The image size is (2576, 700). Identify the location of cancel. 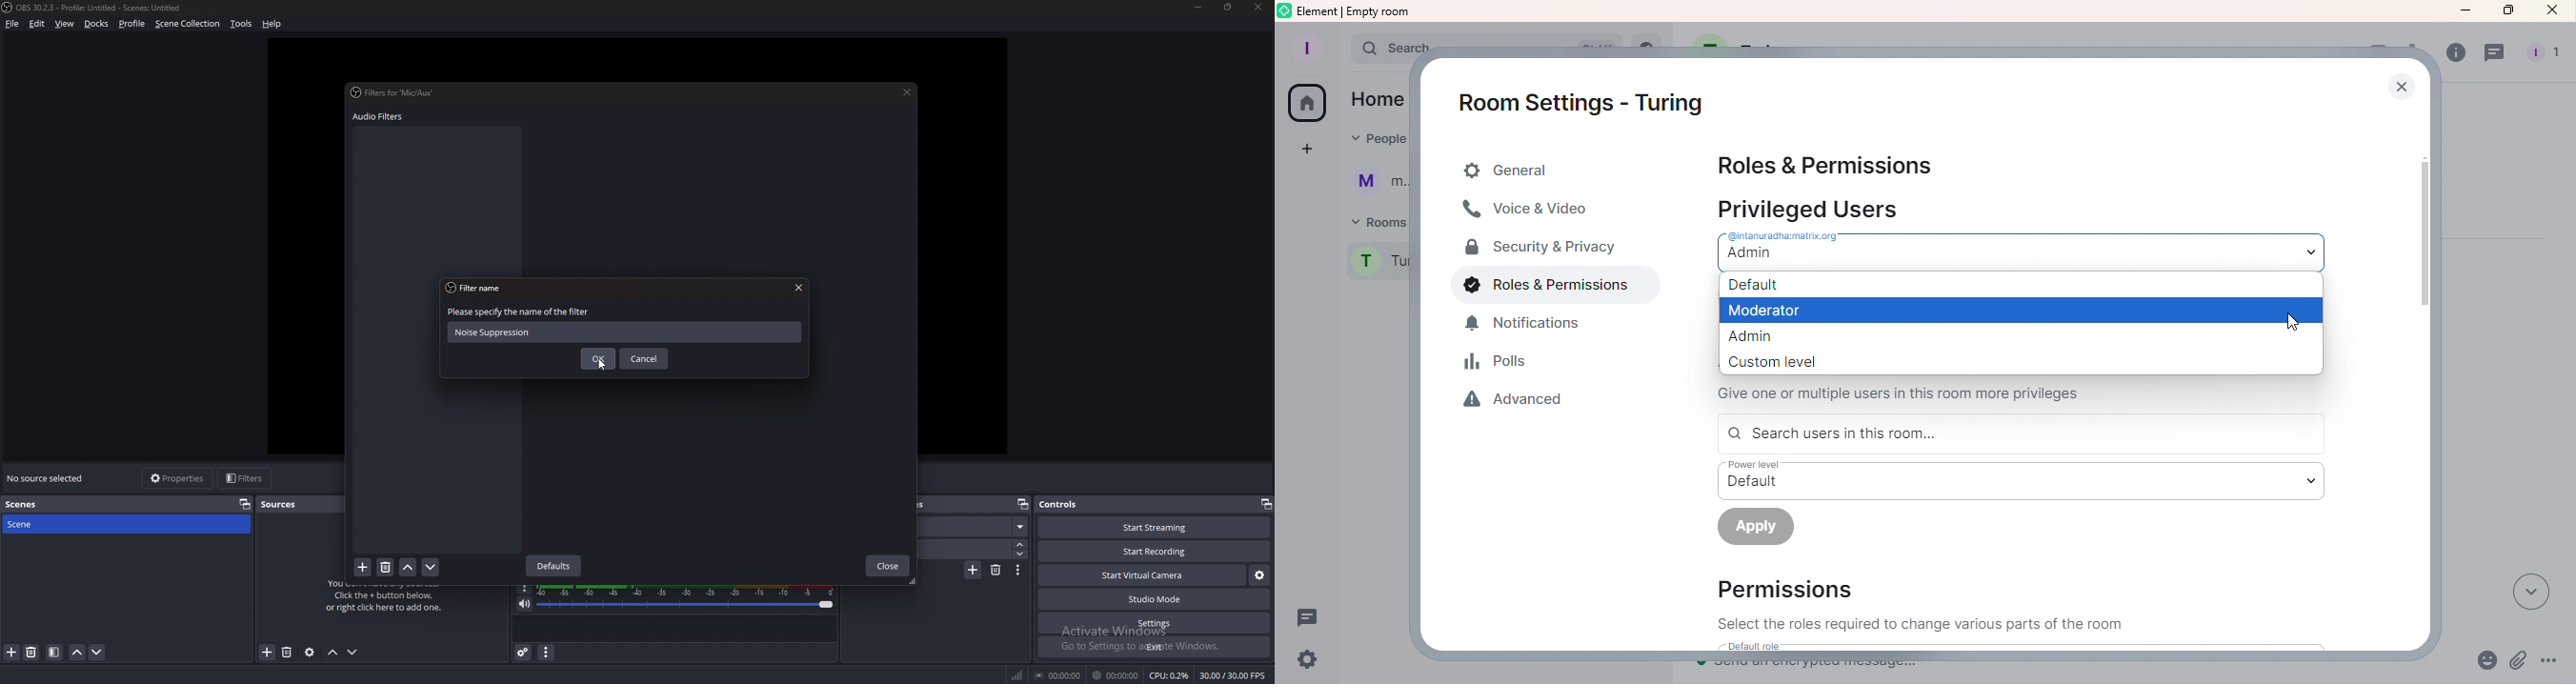
(644, 359).